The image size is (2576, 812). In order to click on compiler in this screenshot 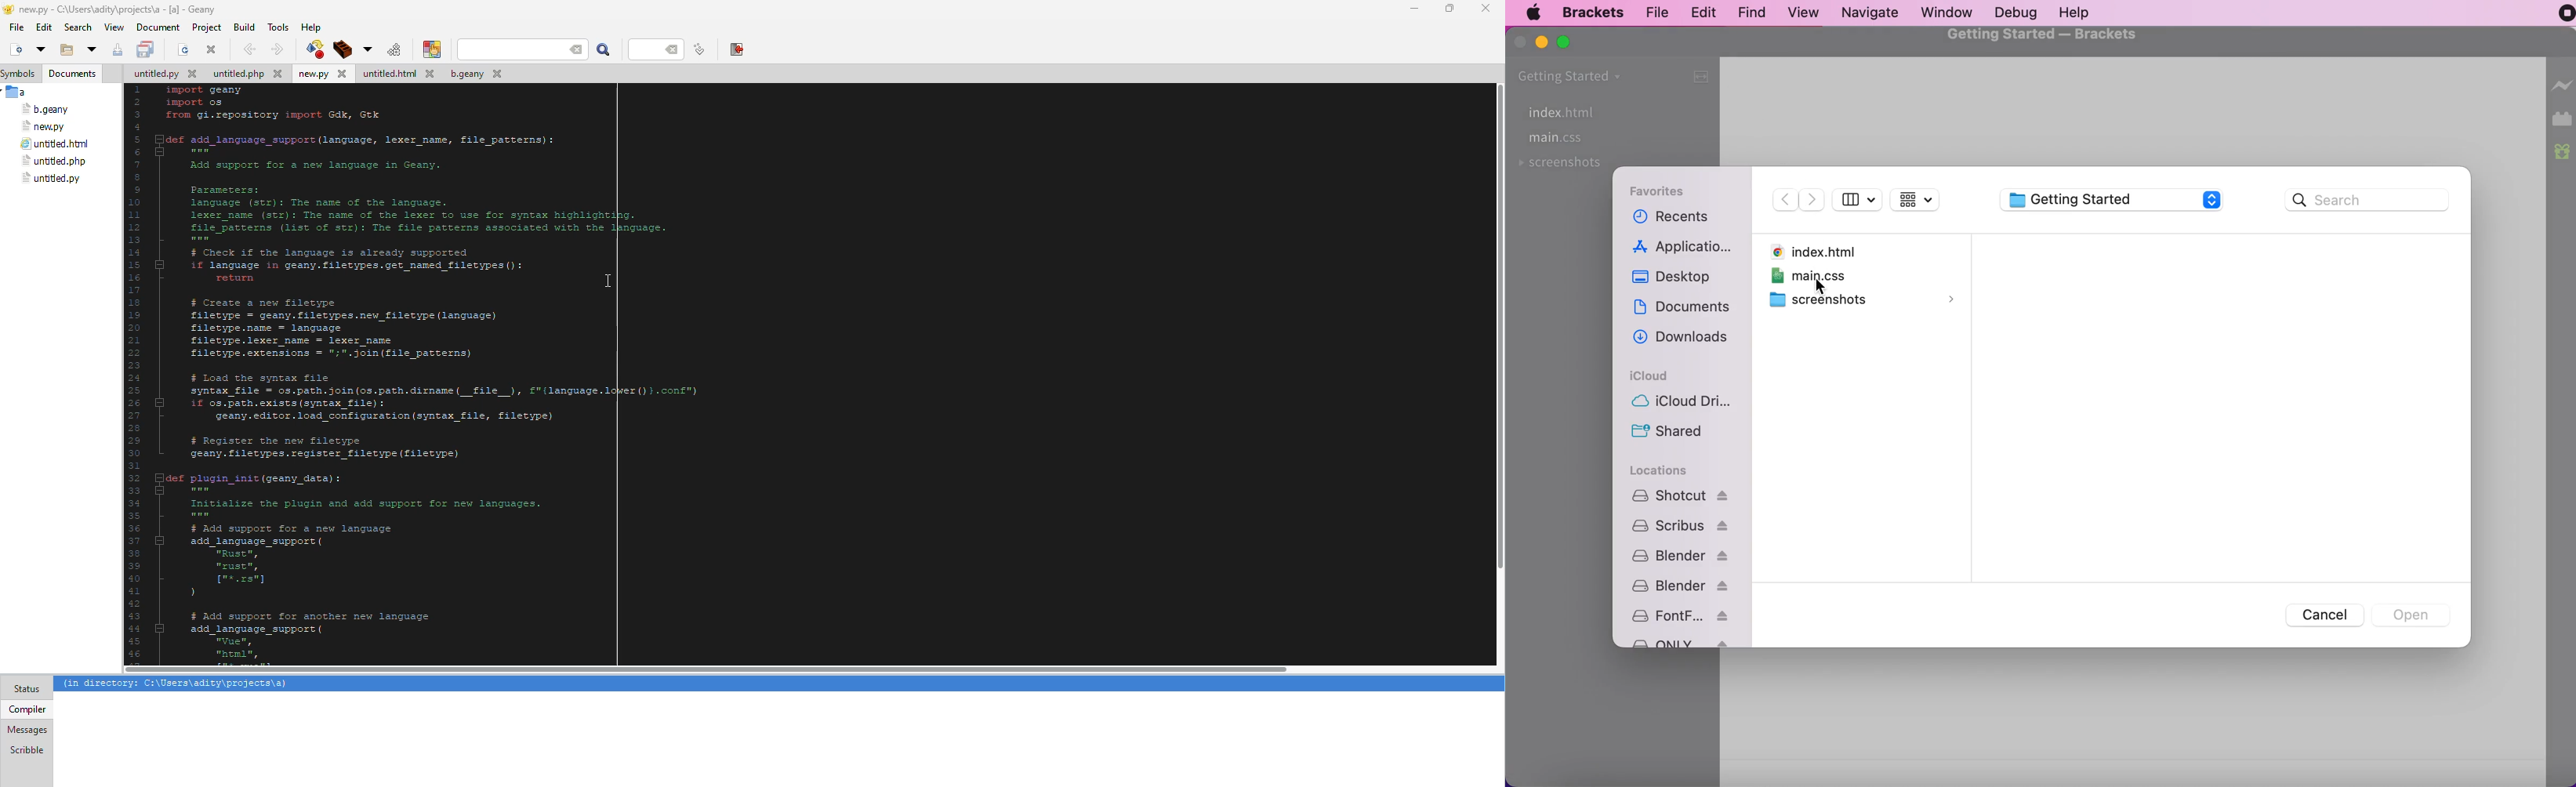, I will do `click(27, 709)`.